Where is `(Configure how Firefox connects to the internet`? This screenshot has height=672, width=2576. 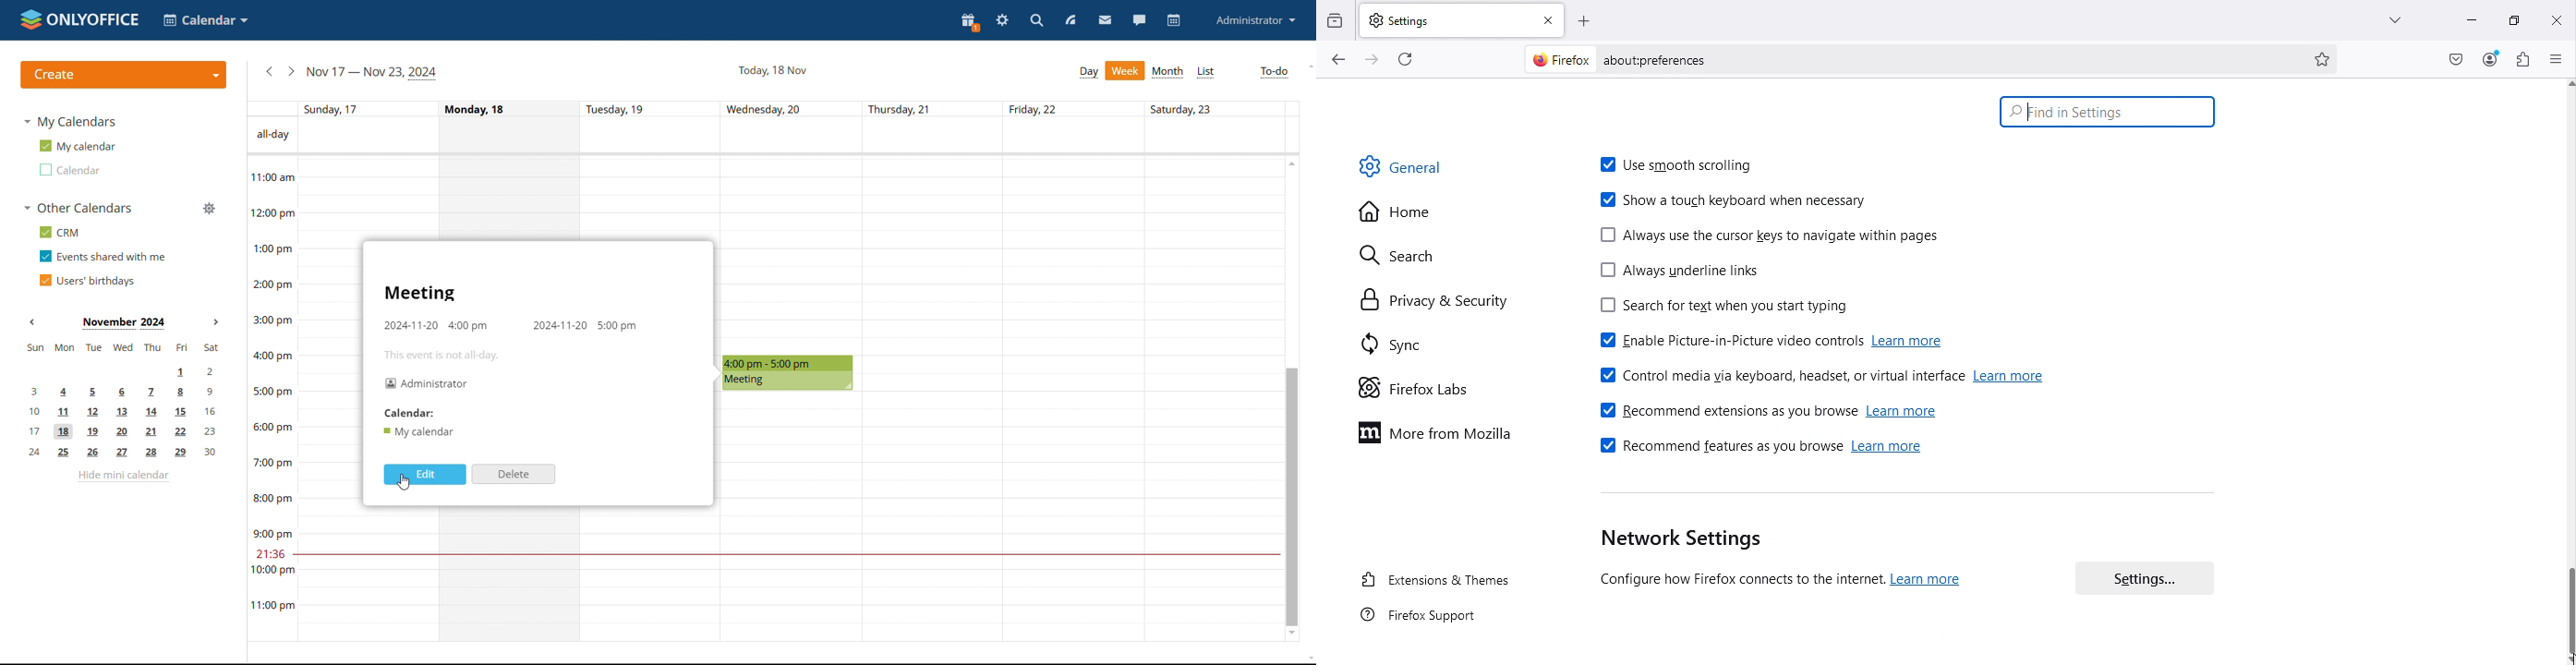
(Configure how Firefox connects to the internet is located at coordinates (1736, 581).